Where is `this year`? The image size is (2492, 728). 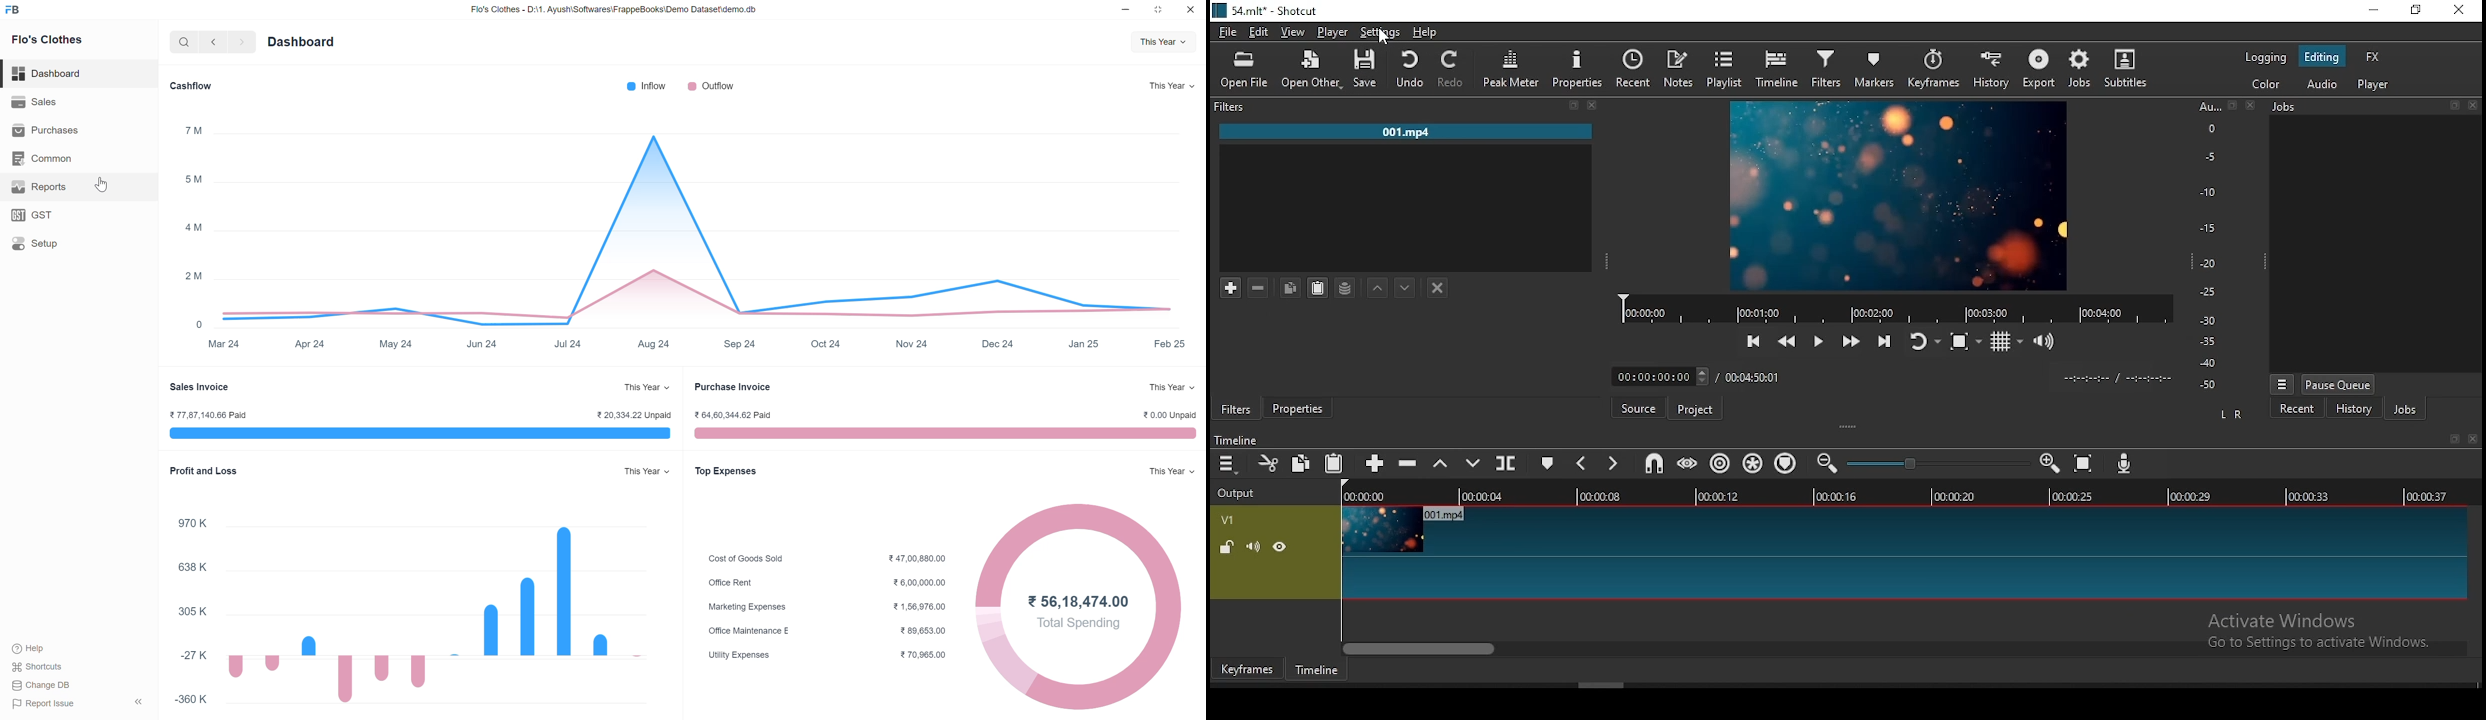 this year is located at coordinates (1174, 86).